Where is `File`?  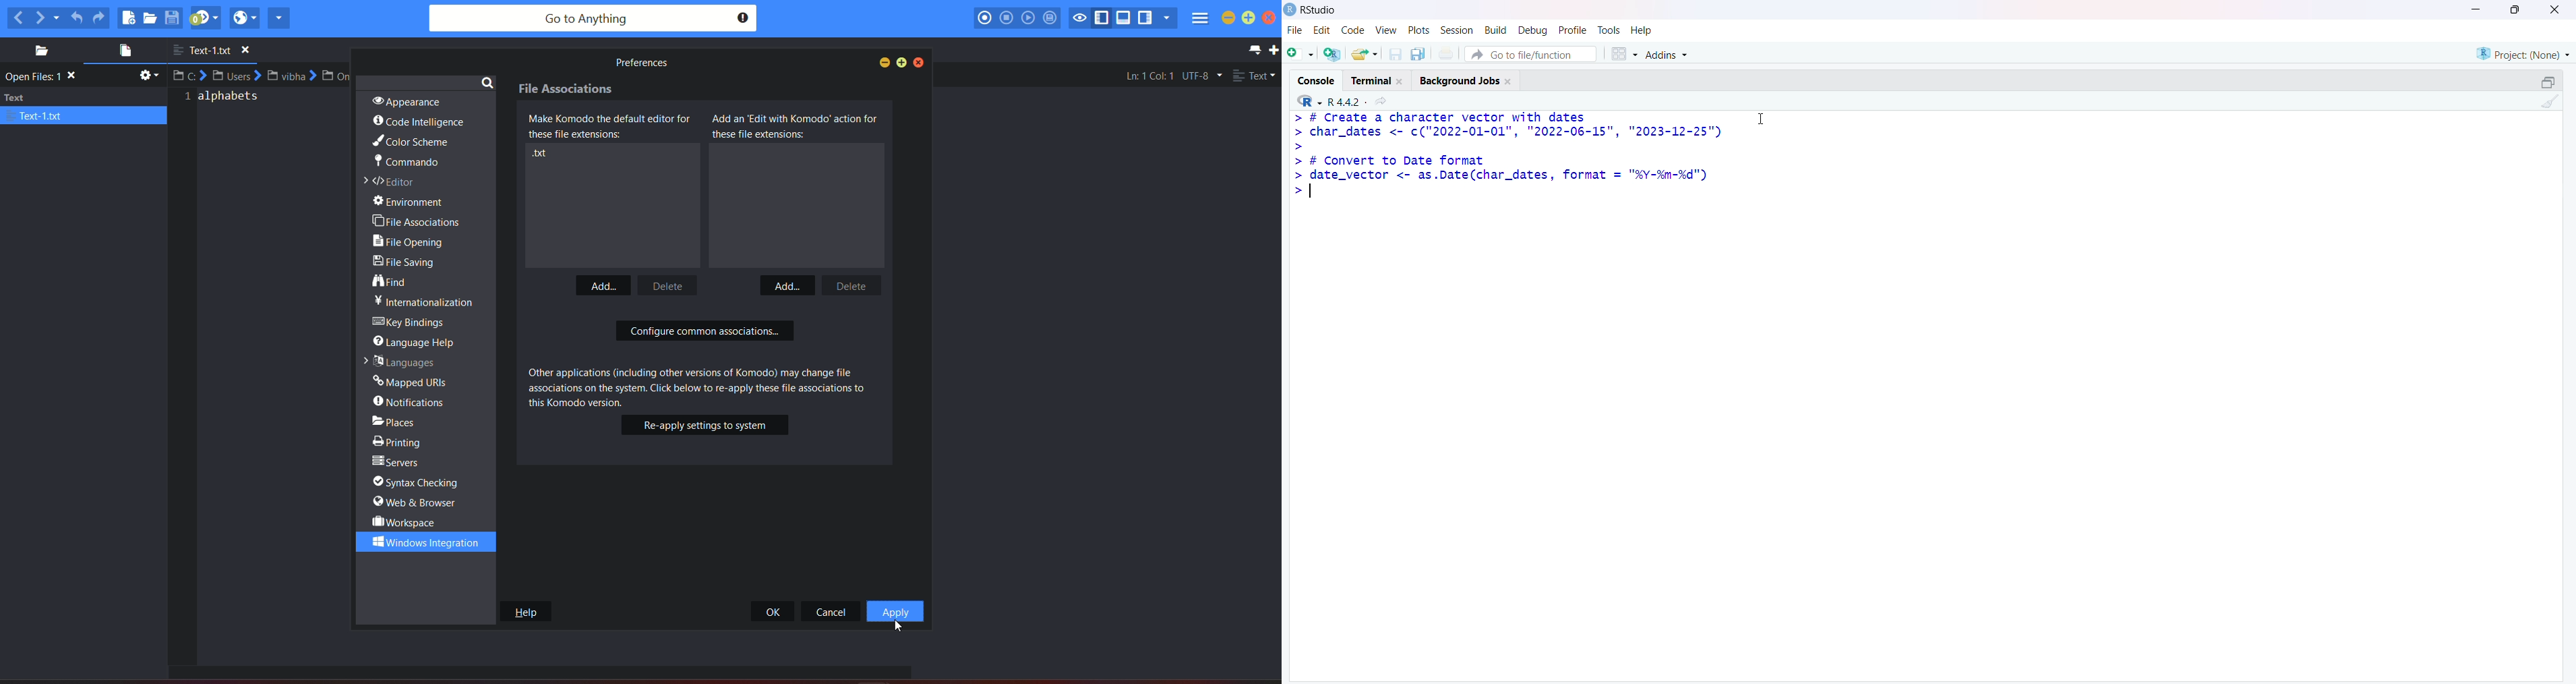
File is located at coordinates (1293, 32).